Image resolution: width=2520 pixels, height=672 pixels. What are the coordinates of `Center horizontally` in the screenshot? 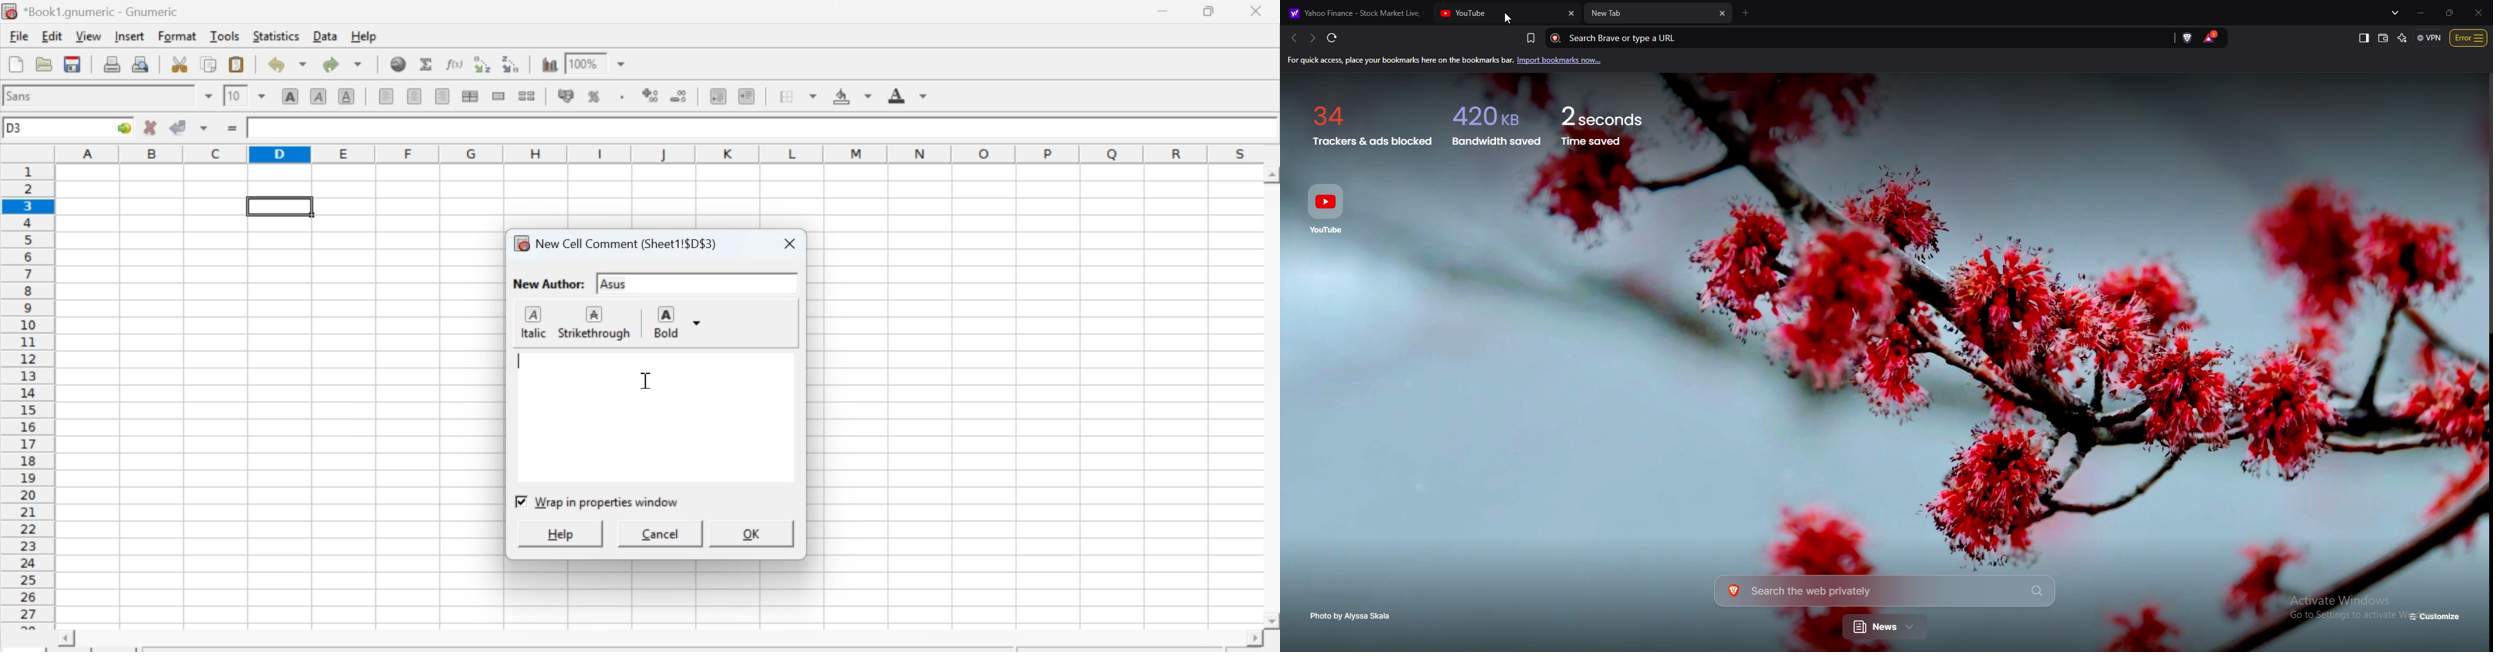 It's located at (413, 95).